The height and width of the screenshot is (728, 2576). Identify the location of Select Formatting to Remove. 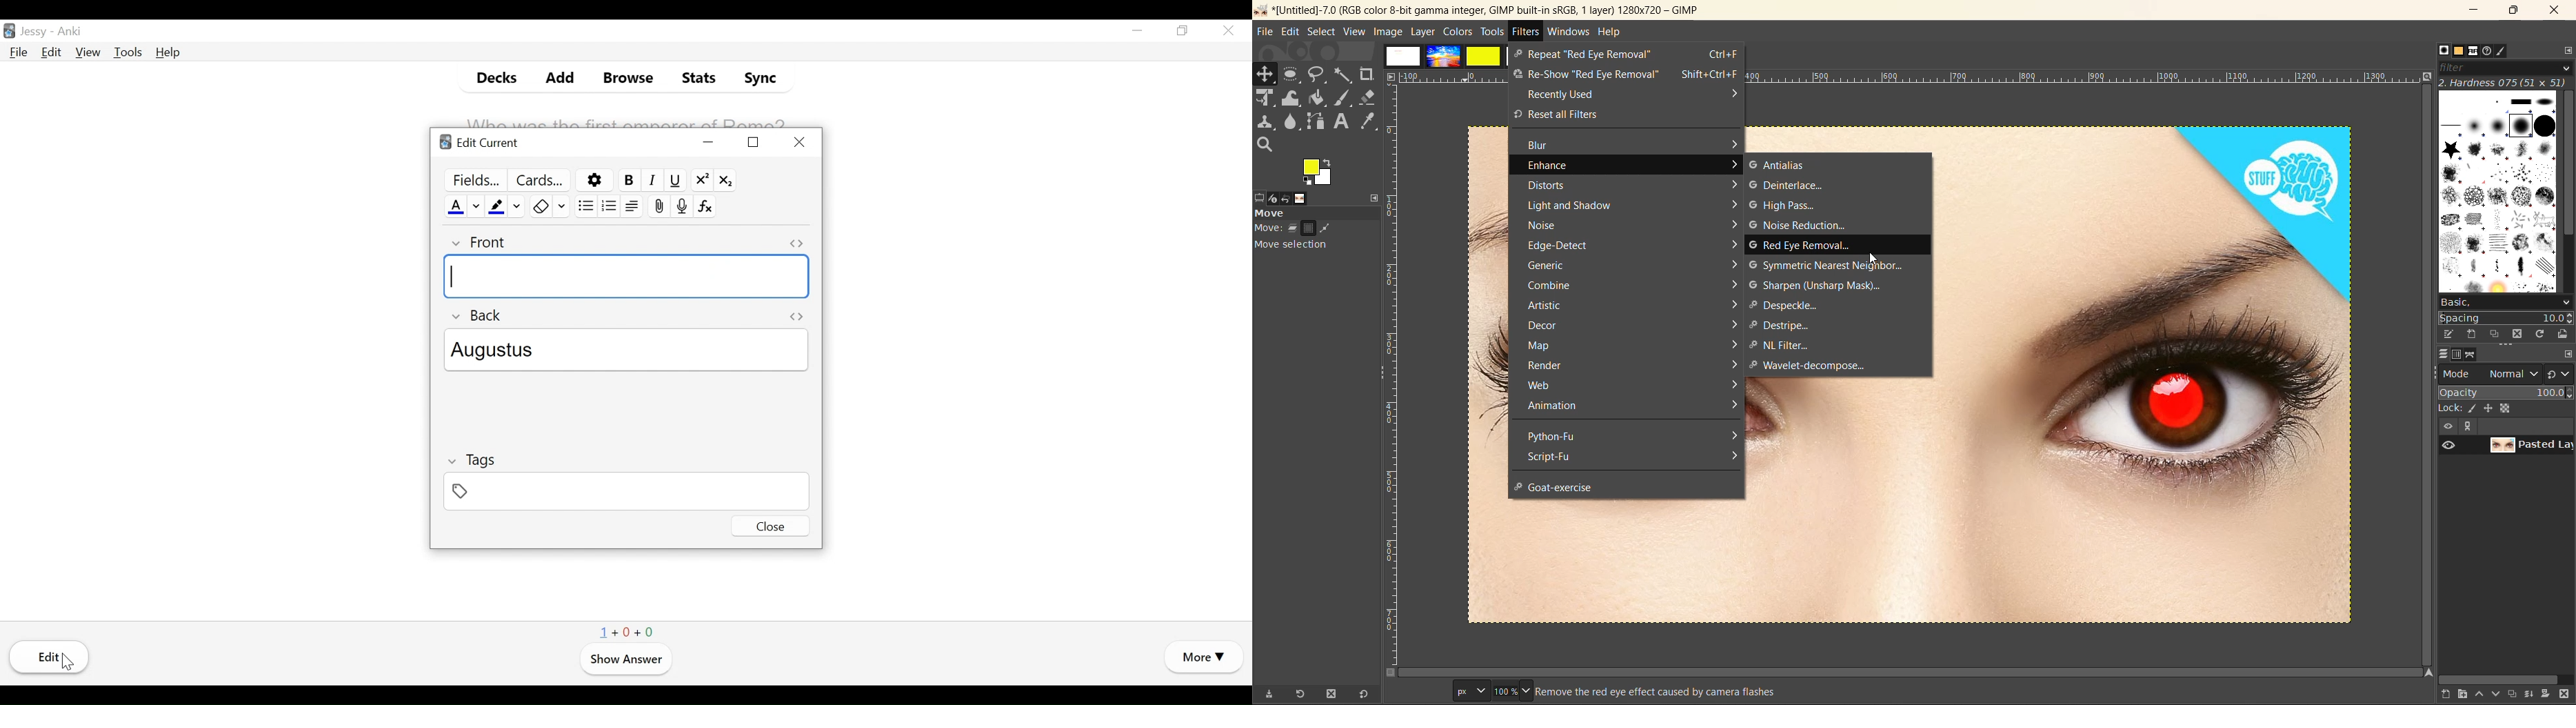
(562, 206).